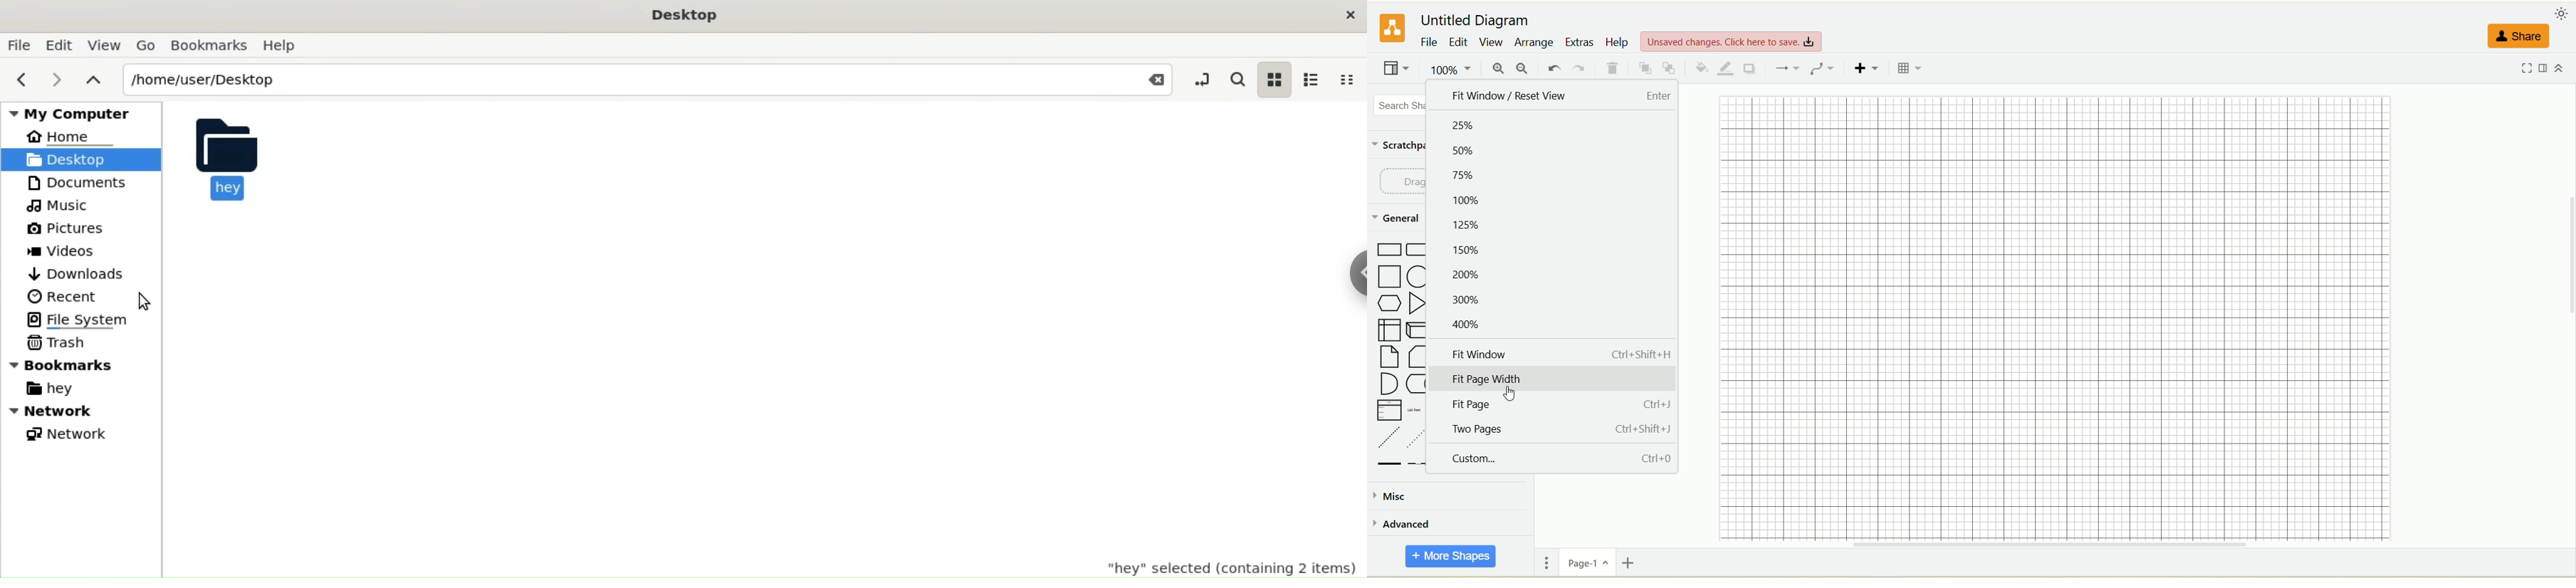  I want to click on redo, so click(1581, 67).